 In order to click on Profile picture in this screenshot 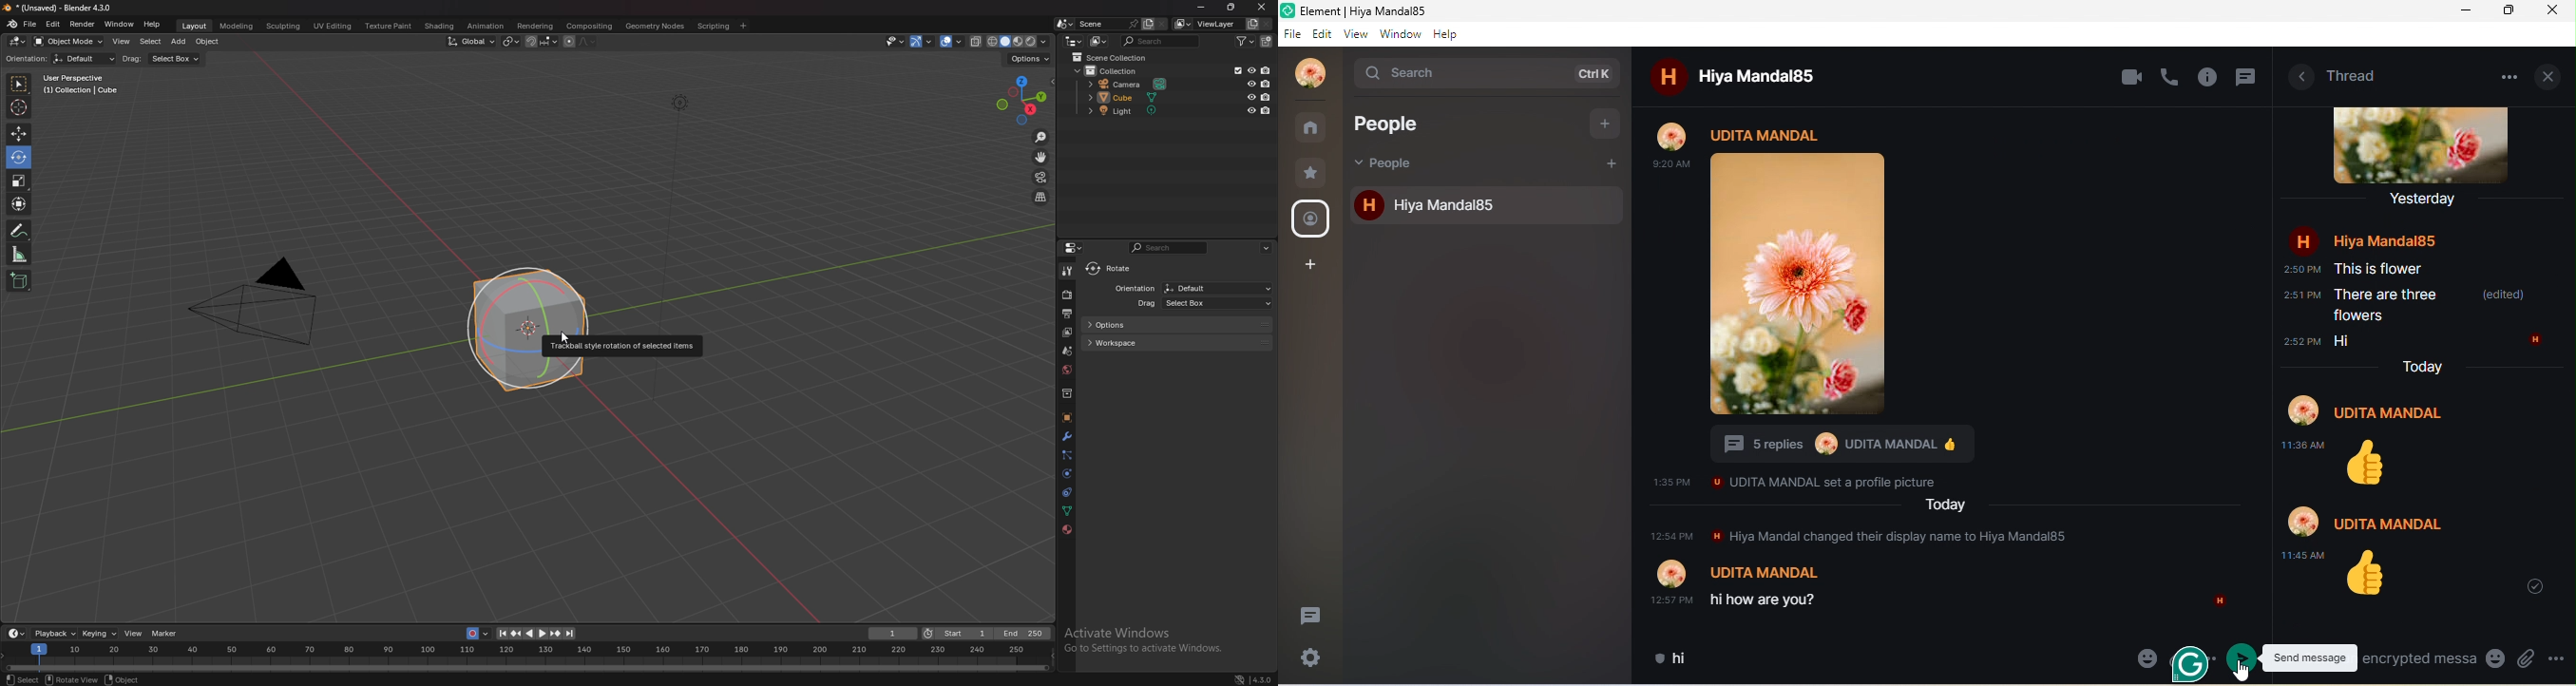, I will do `click(1826, 444)`.